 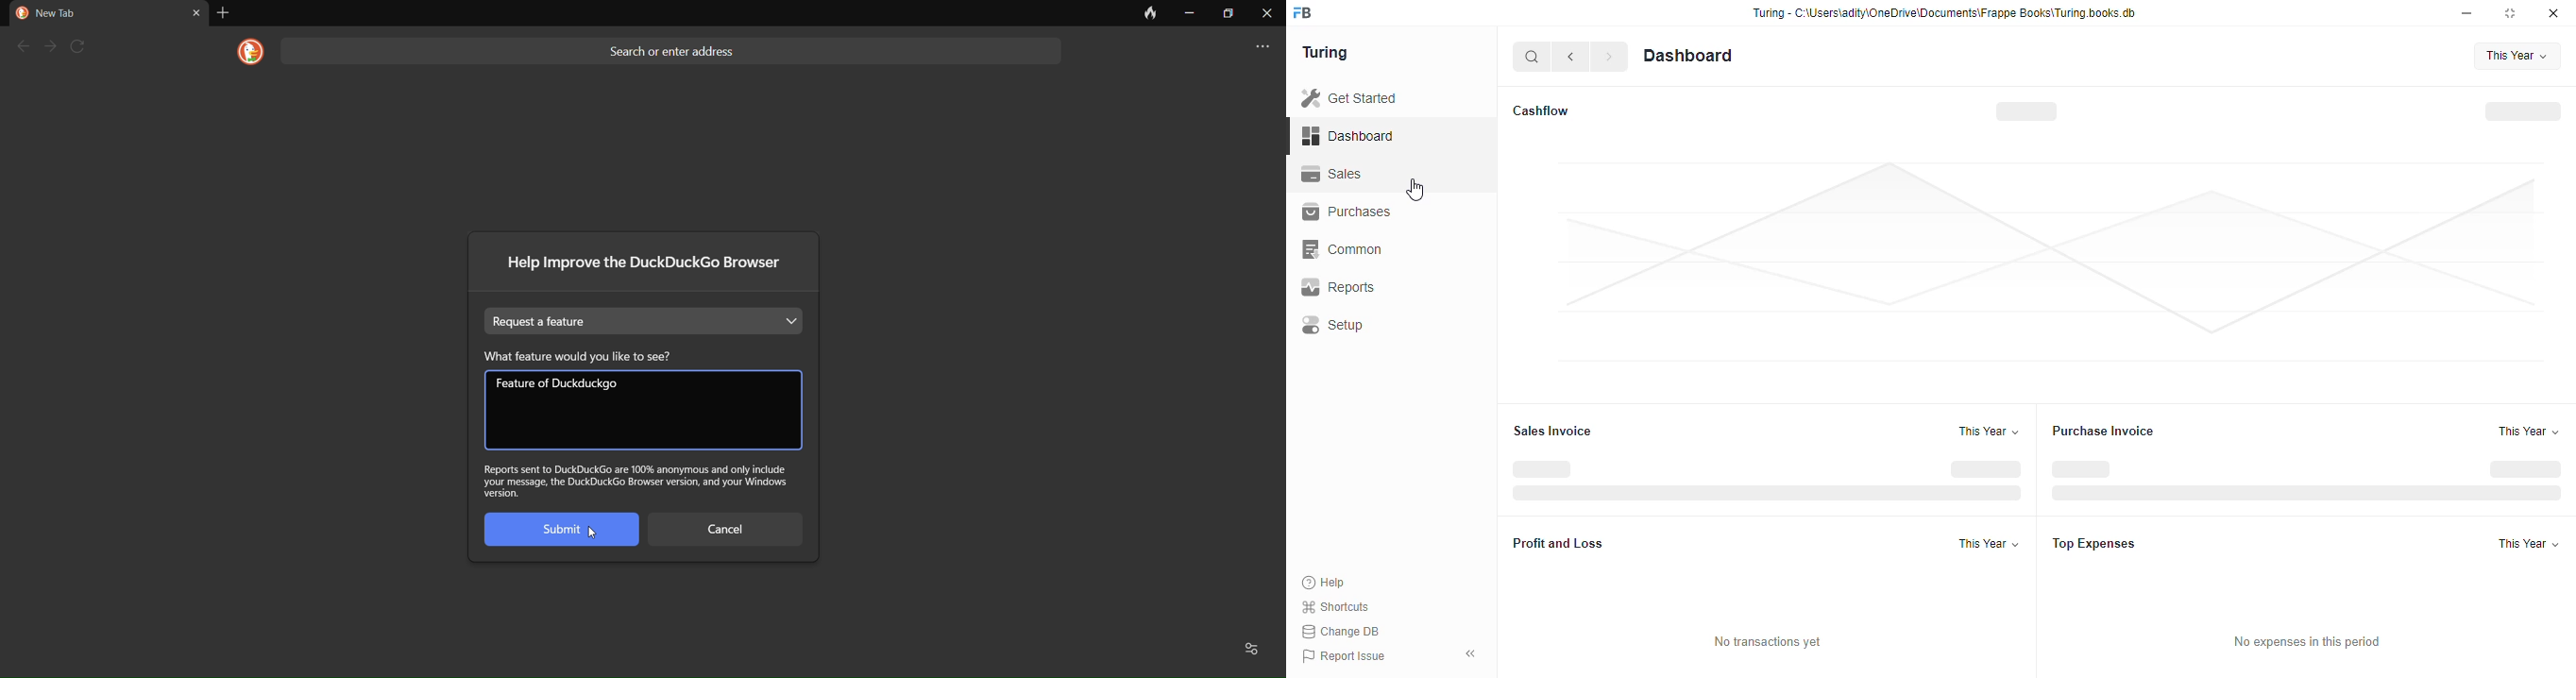 I want to click on This Year +, so click(x=1990, y=543).